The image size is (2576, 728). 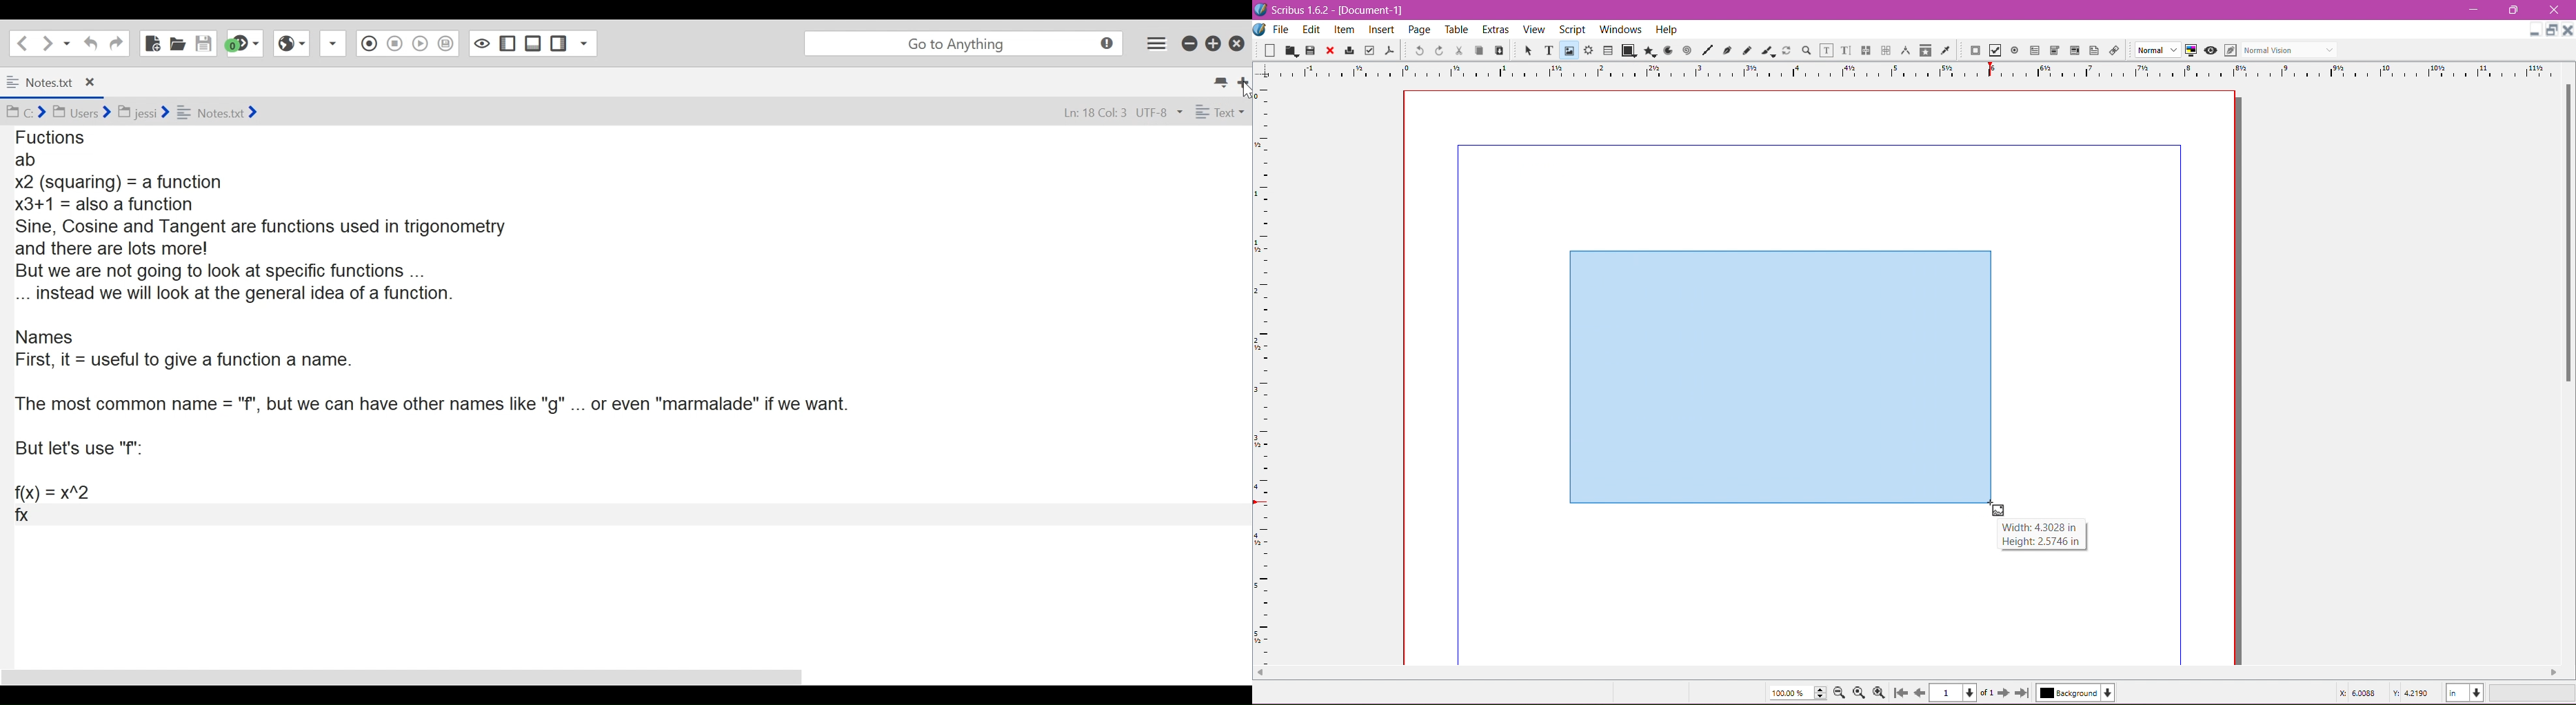 What do you see at coordinates (2075, 693) in the screenshot?
I see `Select the current layer` at bounding box center [2075, 693].